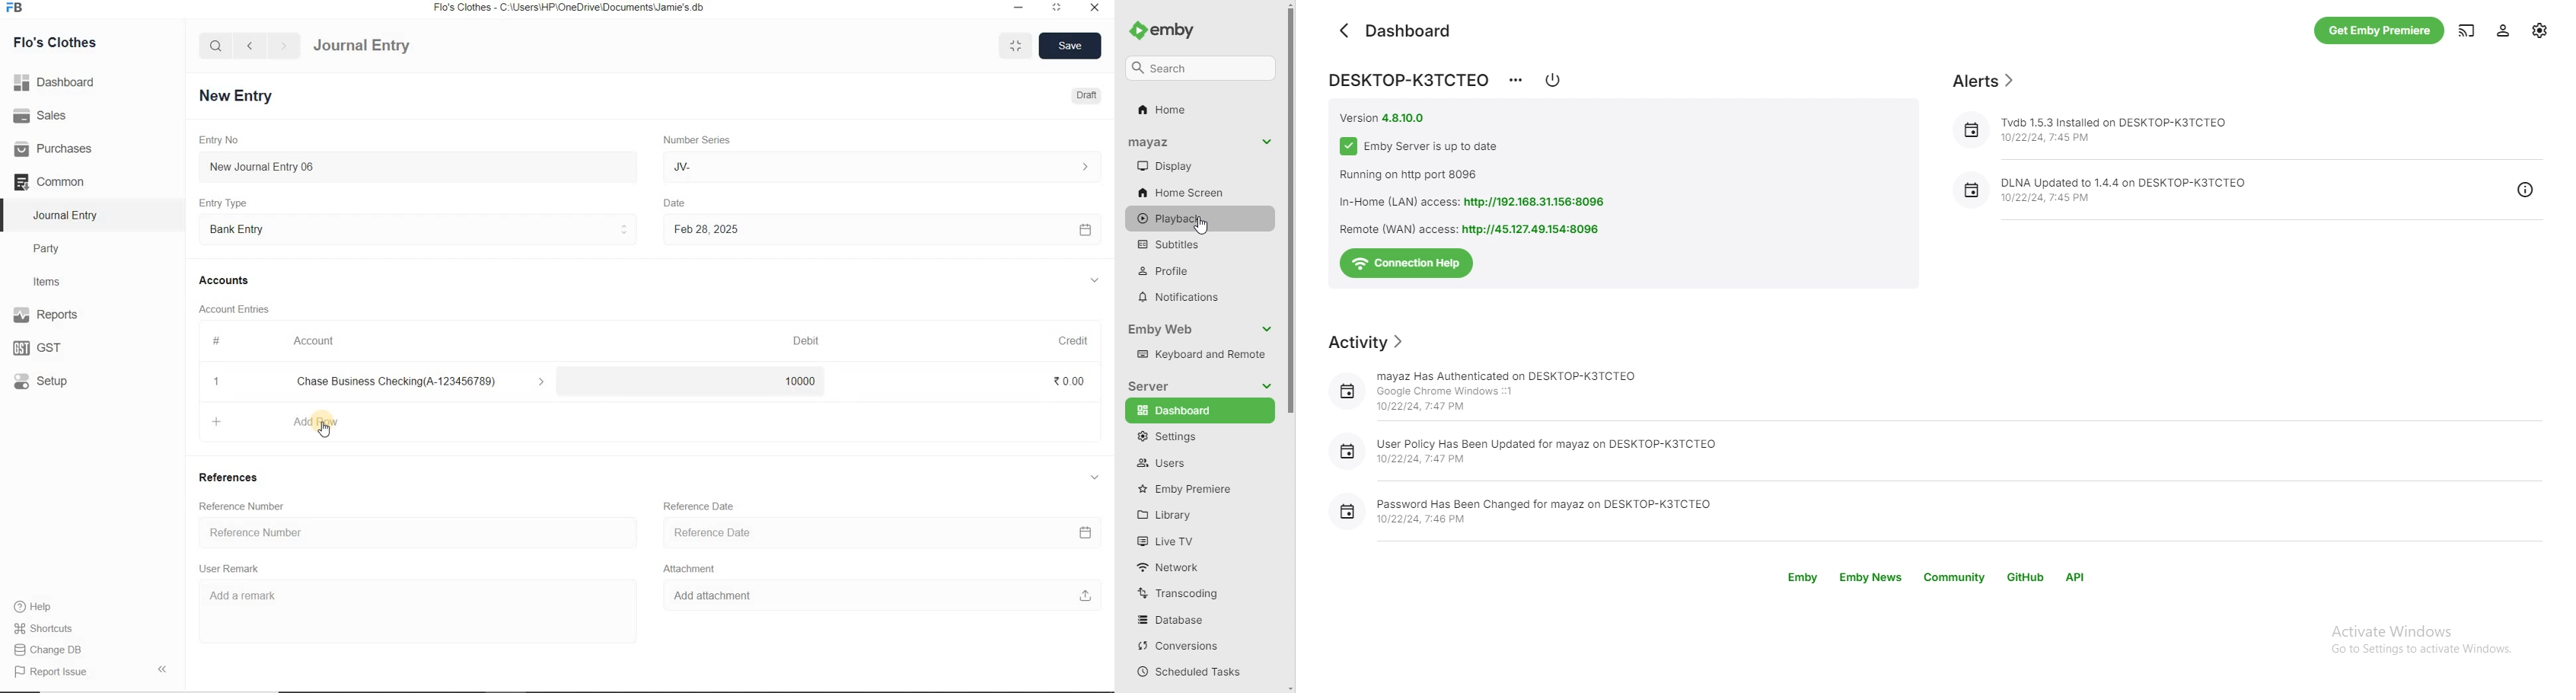  Describe the element at coordinates (415, 533) in the screenshot. I see `Reference Number` at that location.